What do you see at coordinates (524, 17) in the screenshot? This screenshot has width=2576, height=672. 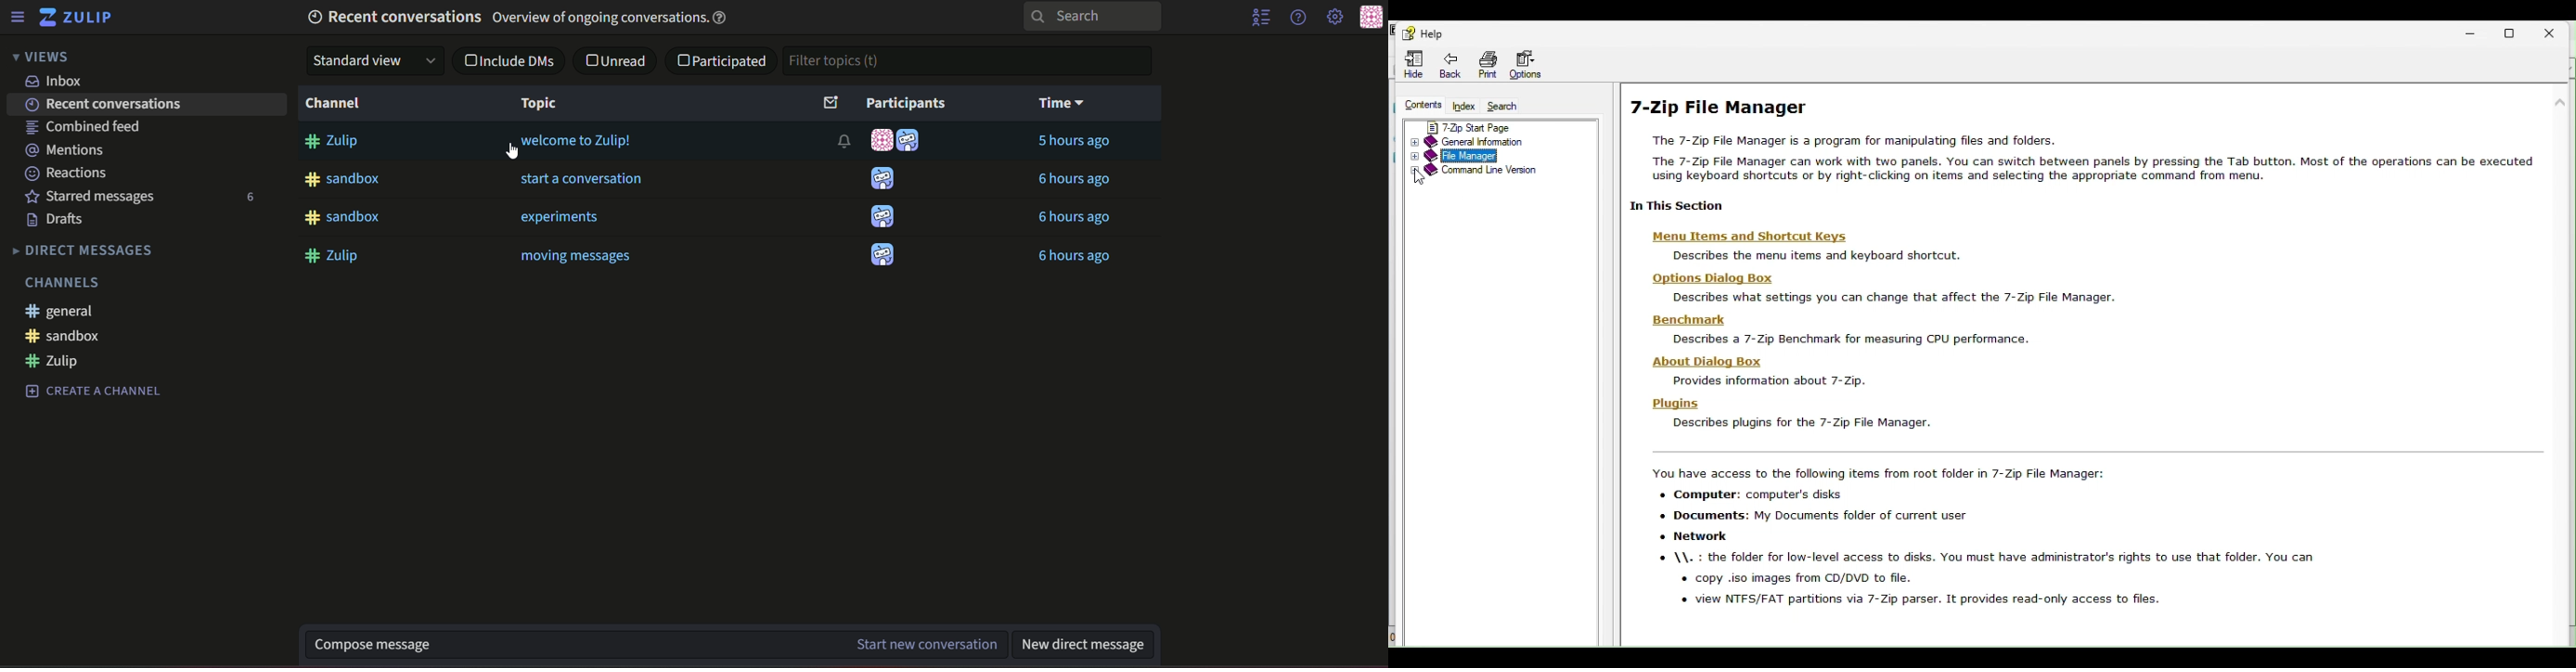 I see `Recent conversations overview of ongoing conversations.` at bounding box center [524, 17].